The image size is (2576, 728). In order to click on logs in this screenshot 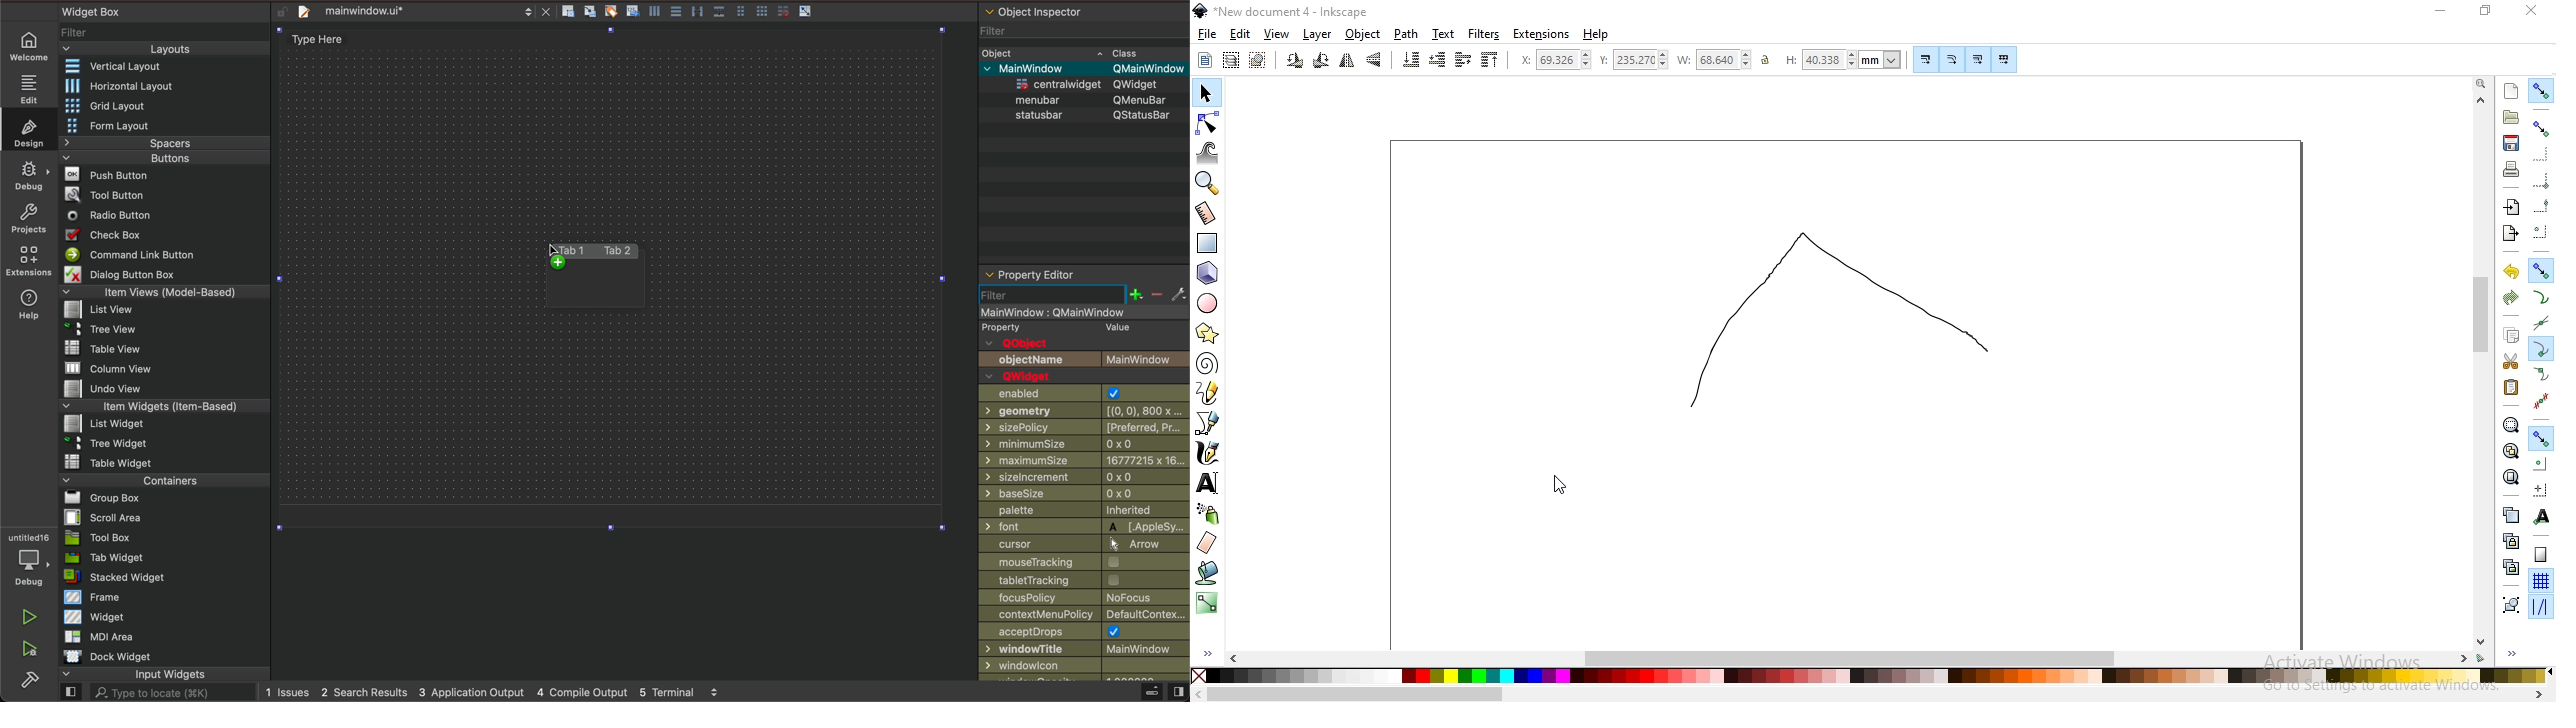, I will do `click(497, 692)`.